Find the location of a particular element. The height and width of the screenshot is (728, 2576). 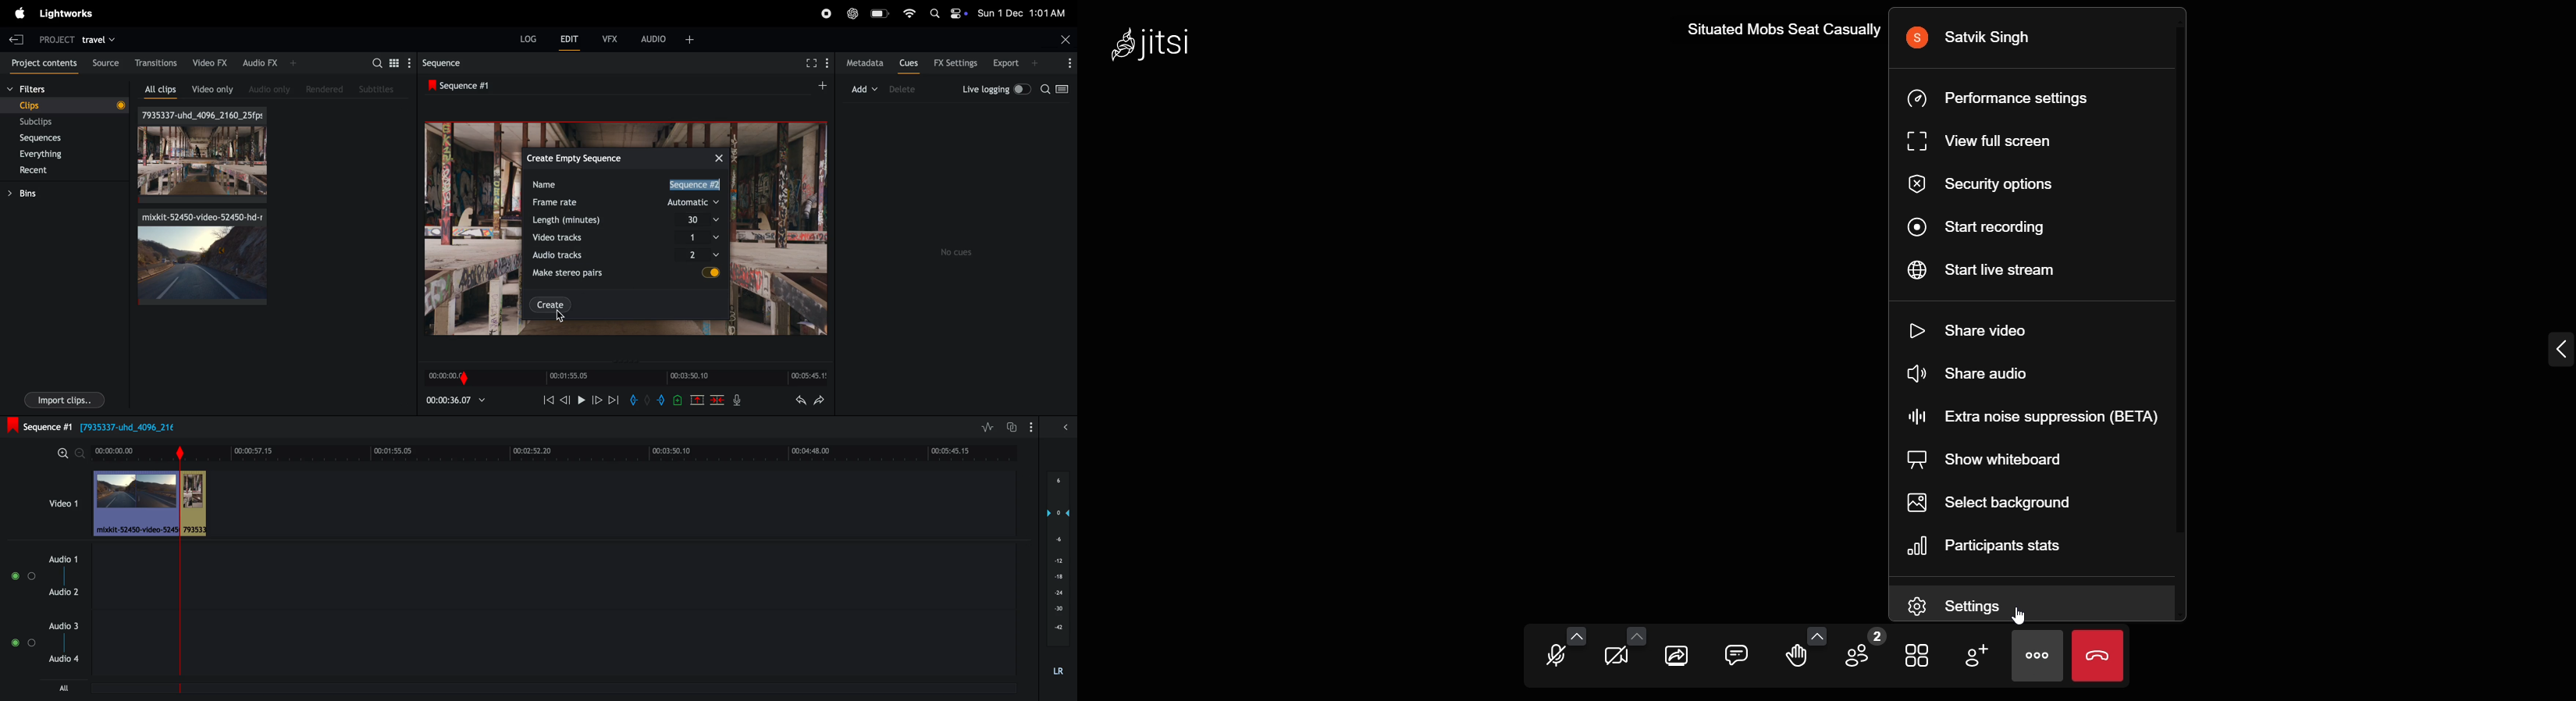

chatgpt is located at coordinates (853, 14).